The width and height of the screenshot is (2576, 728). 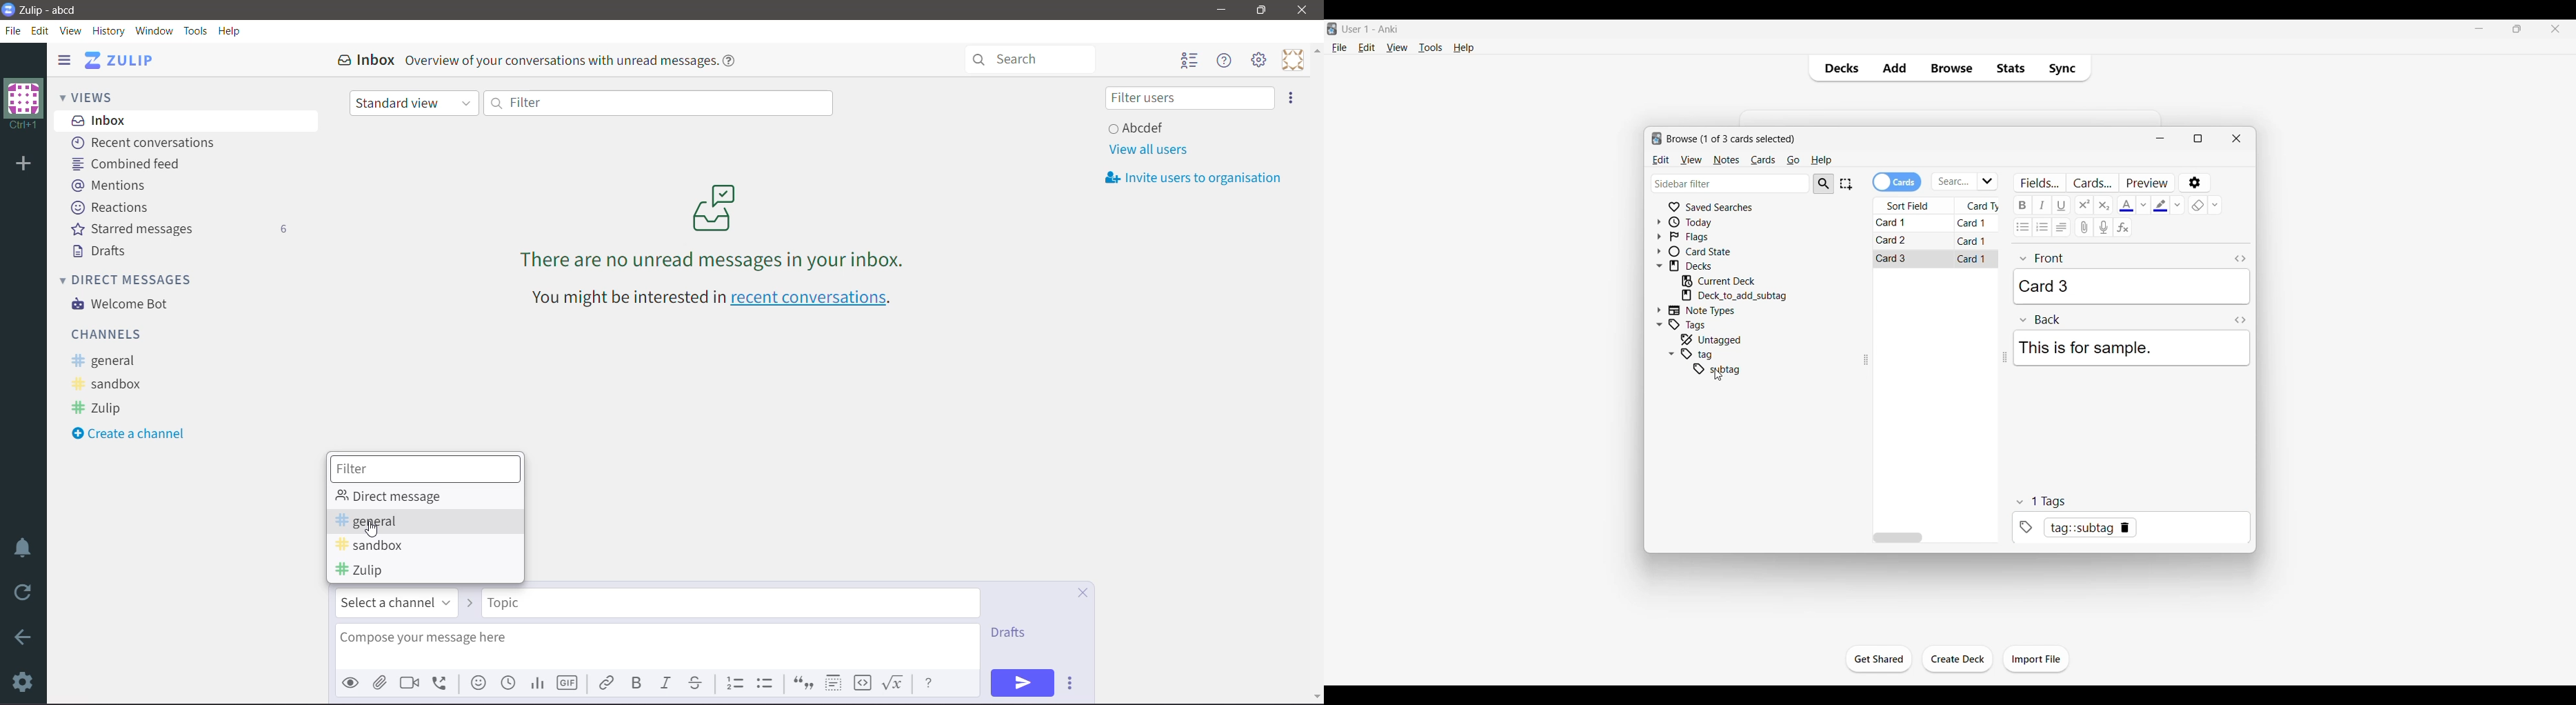 I want to click on Click to collapse Tags, so click(x=1659, y=324).